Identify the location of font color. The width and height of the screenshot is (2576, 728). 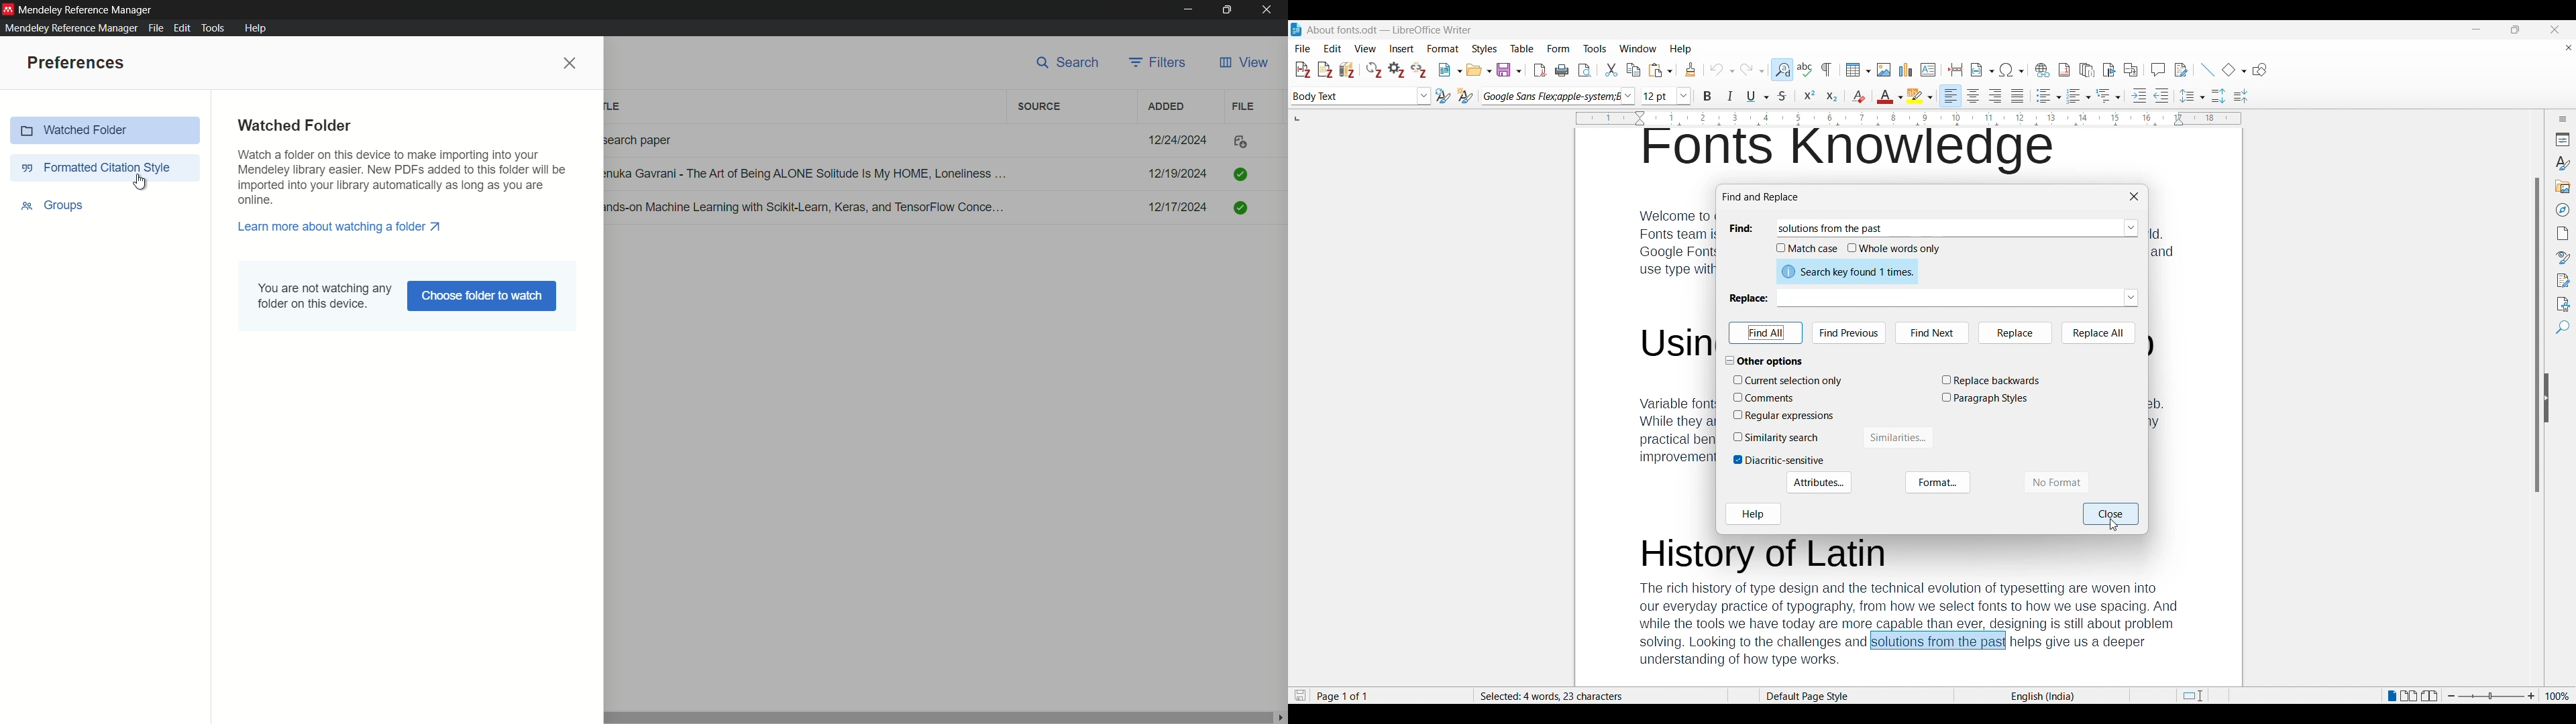
(1889, 97).